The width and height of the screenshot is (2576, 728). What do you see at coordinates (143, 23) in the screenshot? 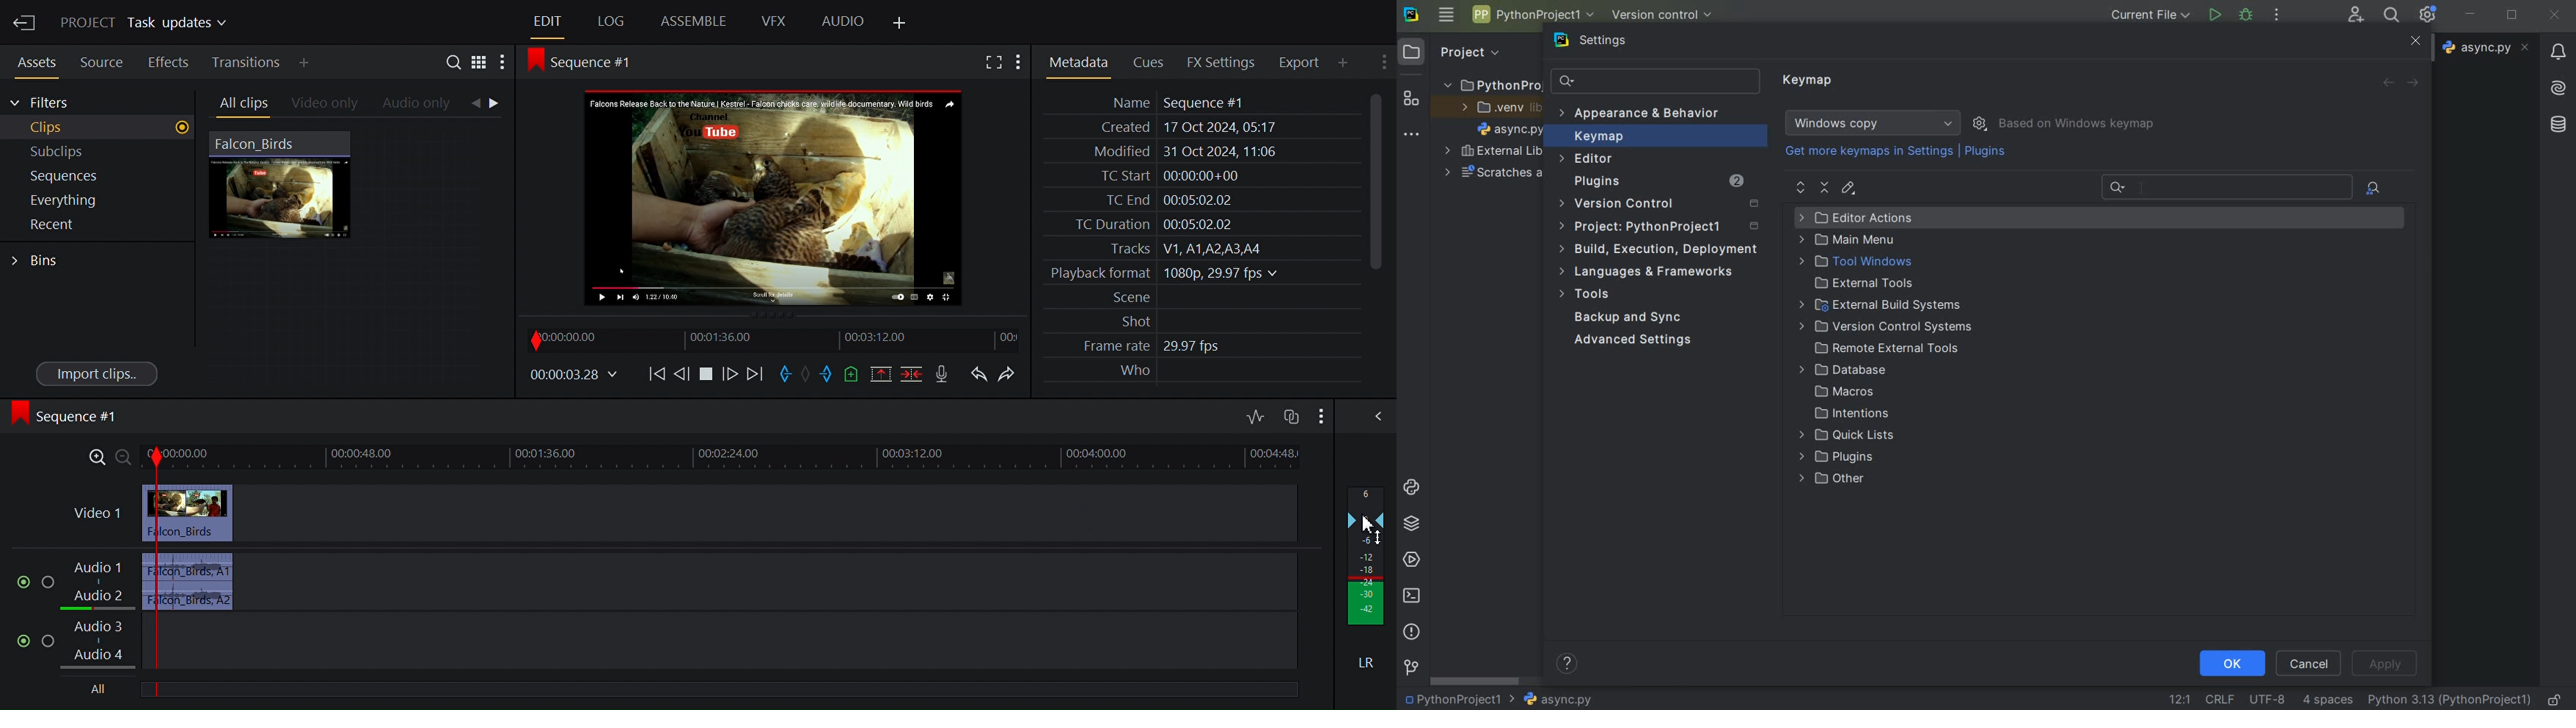
I see `Project Task updates` at bounding box center [143, 23].